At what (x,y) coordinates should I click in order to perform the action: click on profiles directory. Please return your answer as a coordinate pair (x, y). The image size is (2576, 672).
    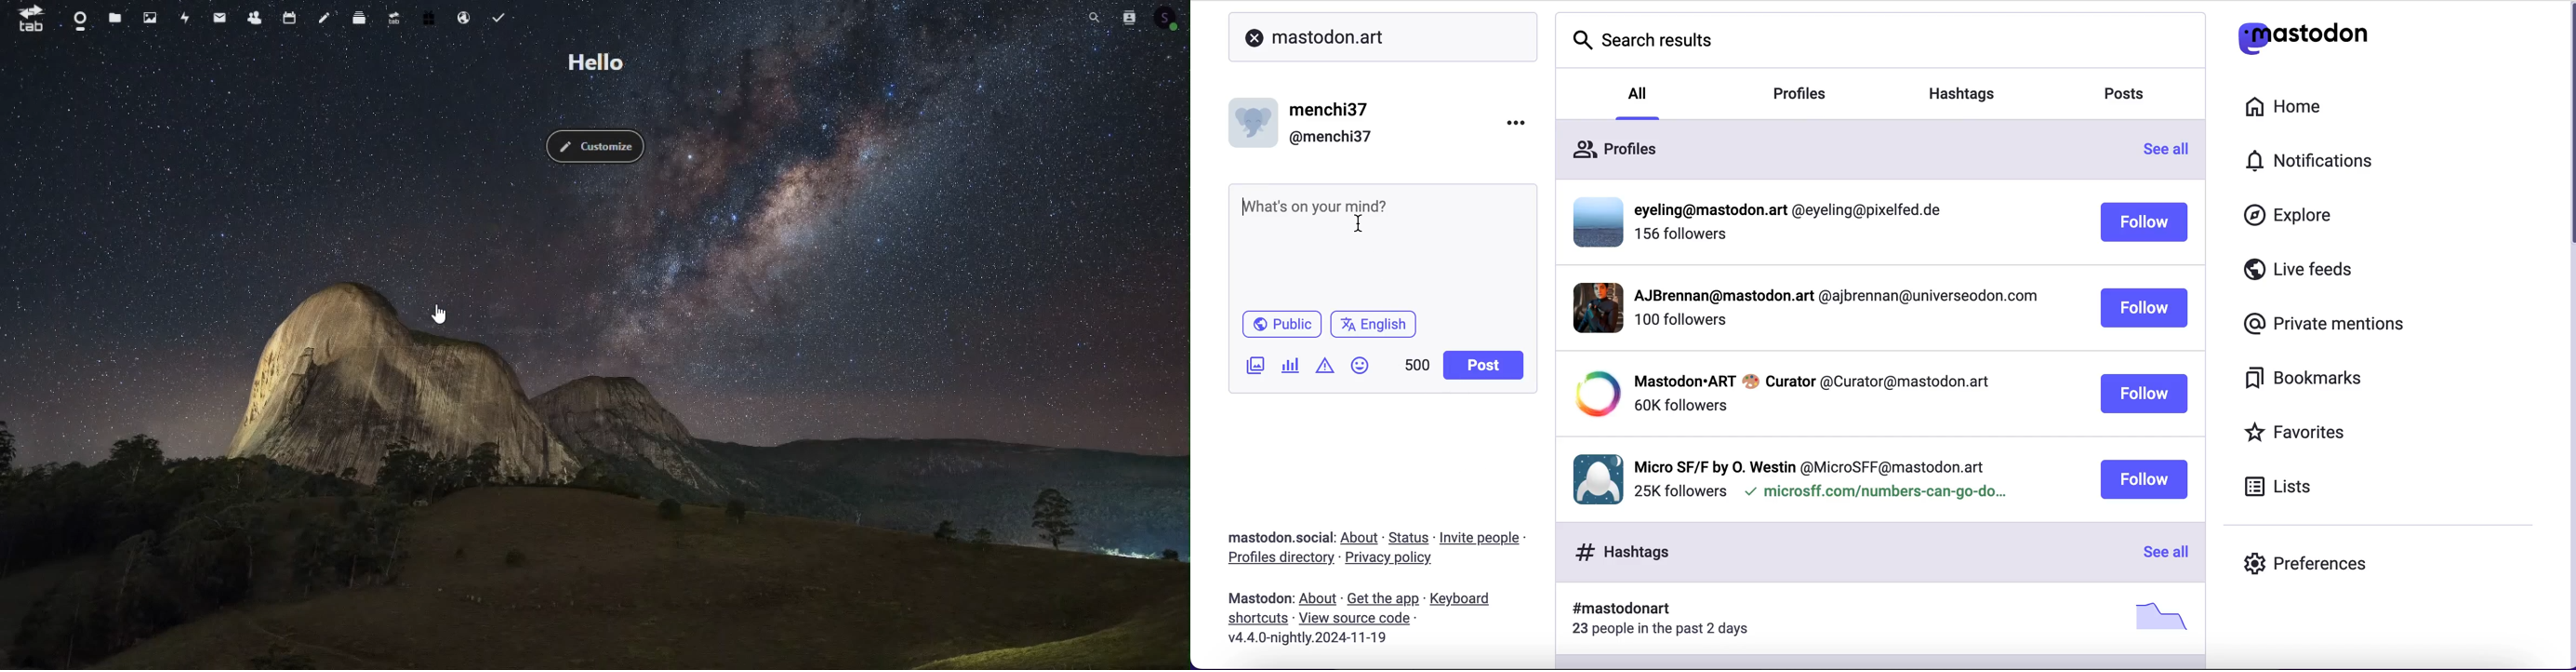
    Looking at the image, I should click on (1280, 561).